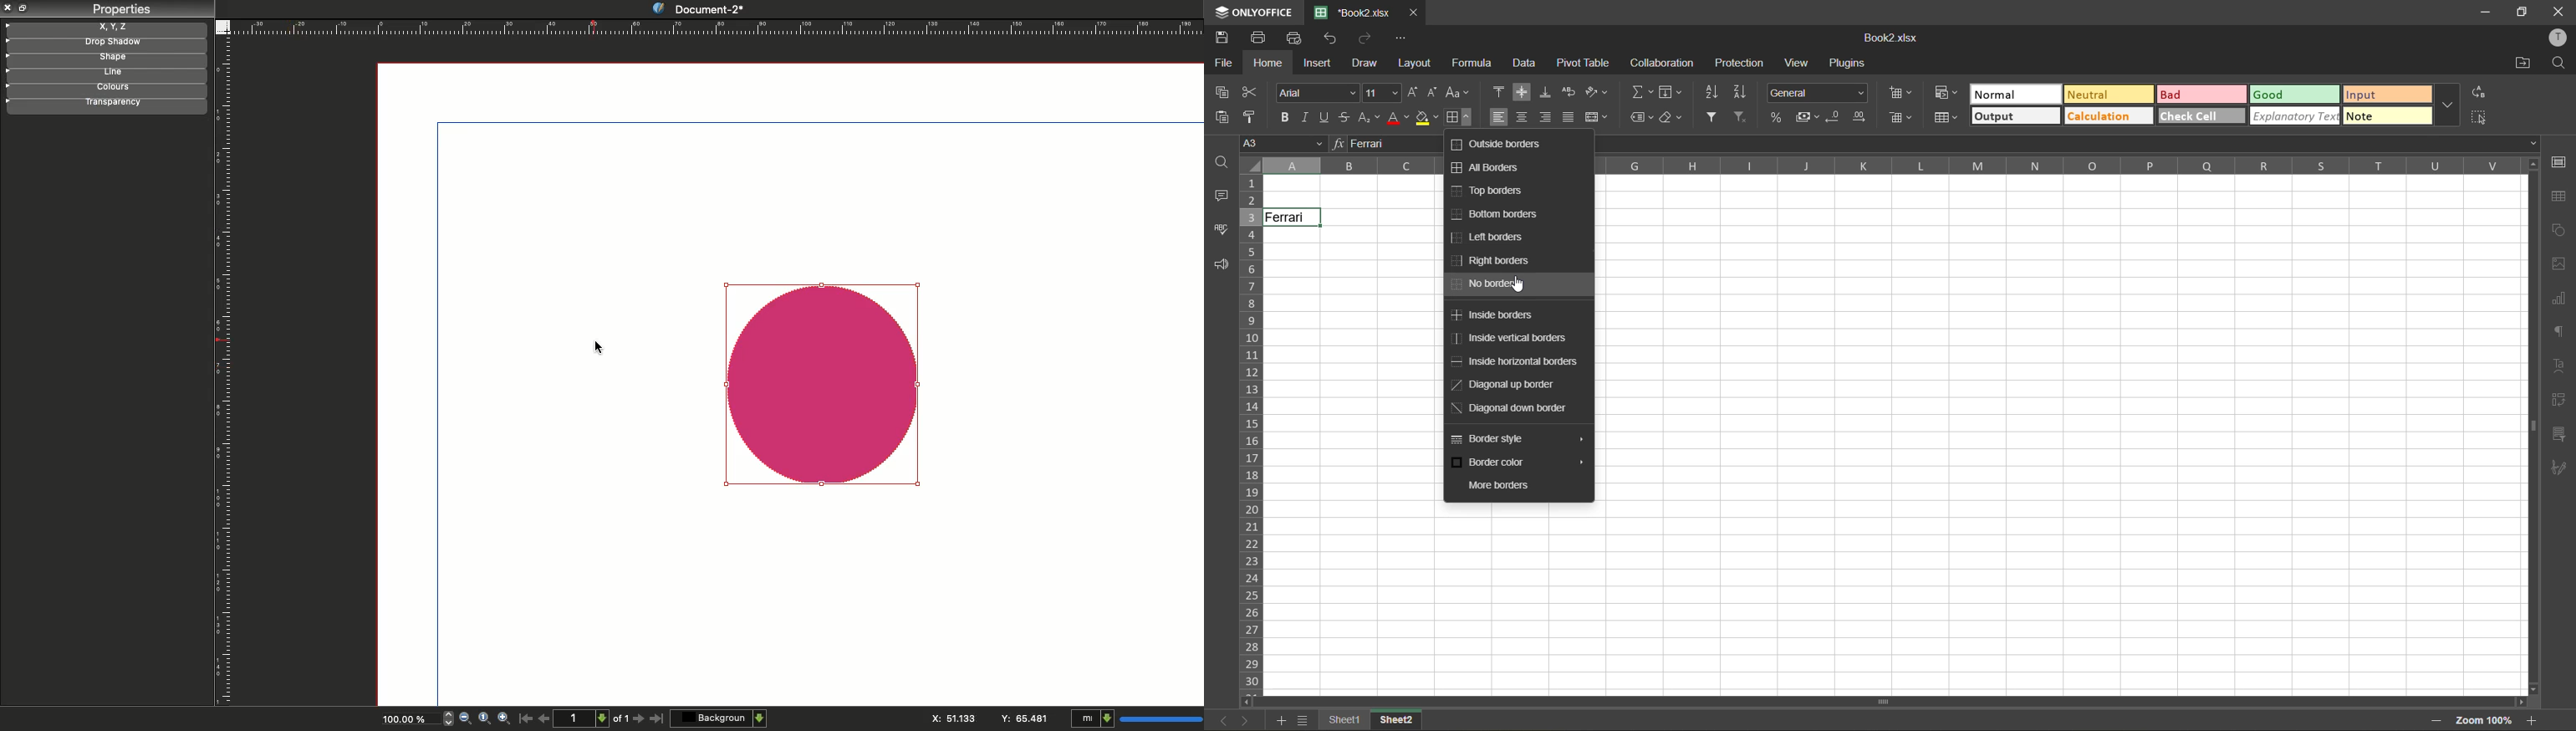 This screenshot has width=2576, height=756. I want to click on note, so click(2388, 115).